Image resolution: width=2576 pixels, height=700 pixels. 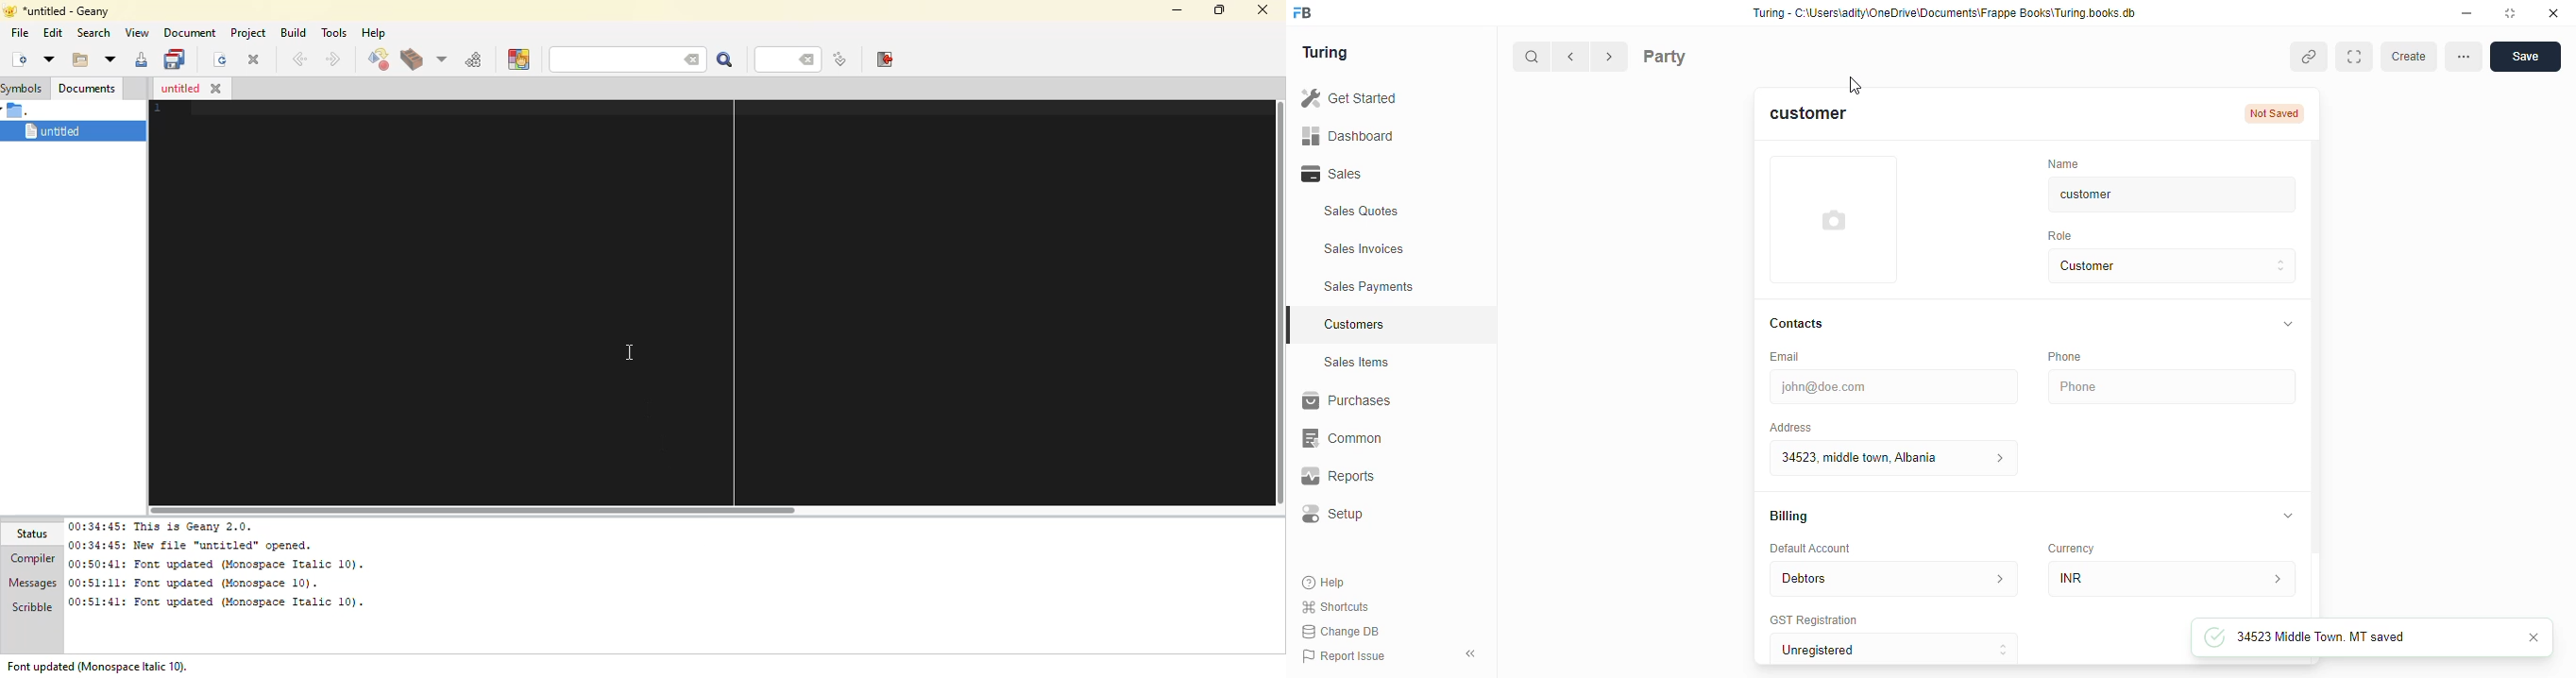 What do you see at coordinates (2527, 56) in the screenshot?
I see `save` at bounding box center [2527, 56].